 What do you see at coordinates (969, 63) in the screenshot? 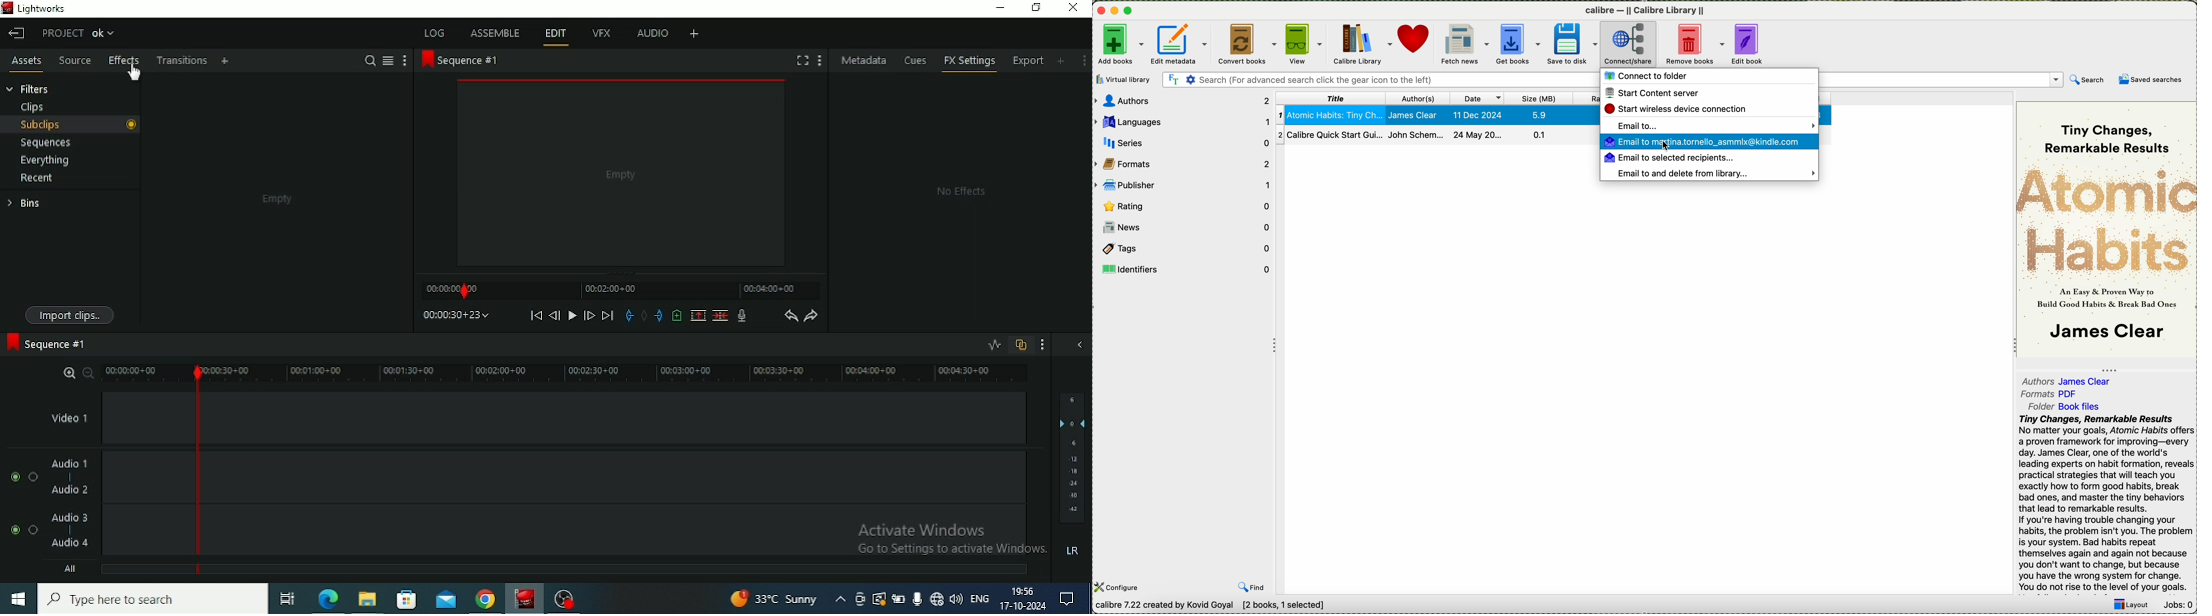
I see `FX Settings` at bounding box center [969, 63].